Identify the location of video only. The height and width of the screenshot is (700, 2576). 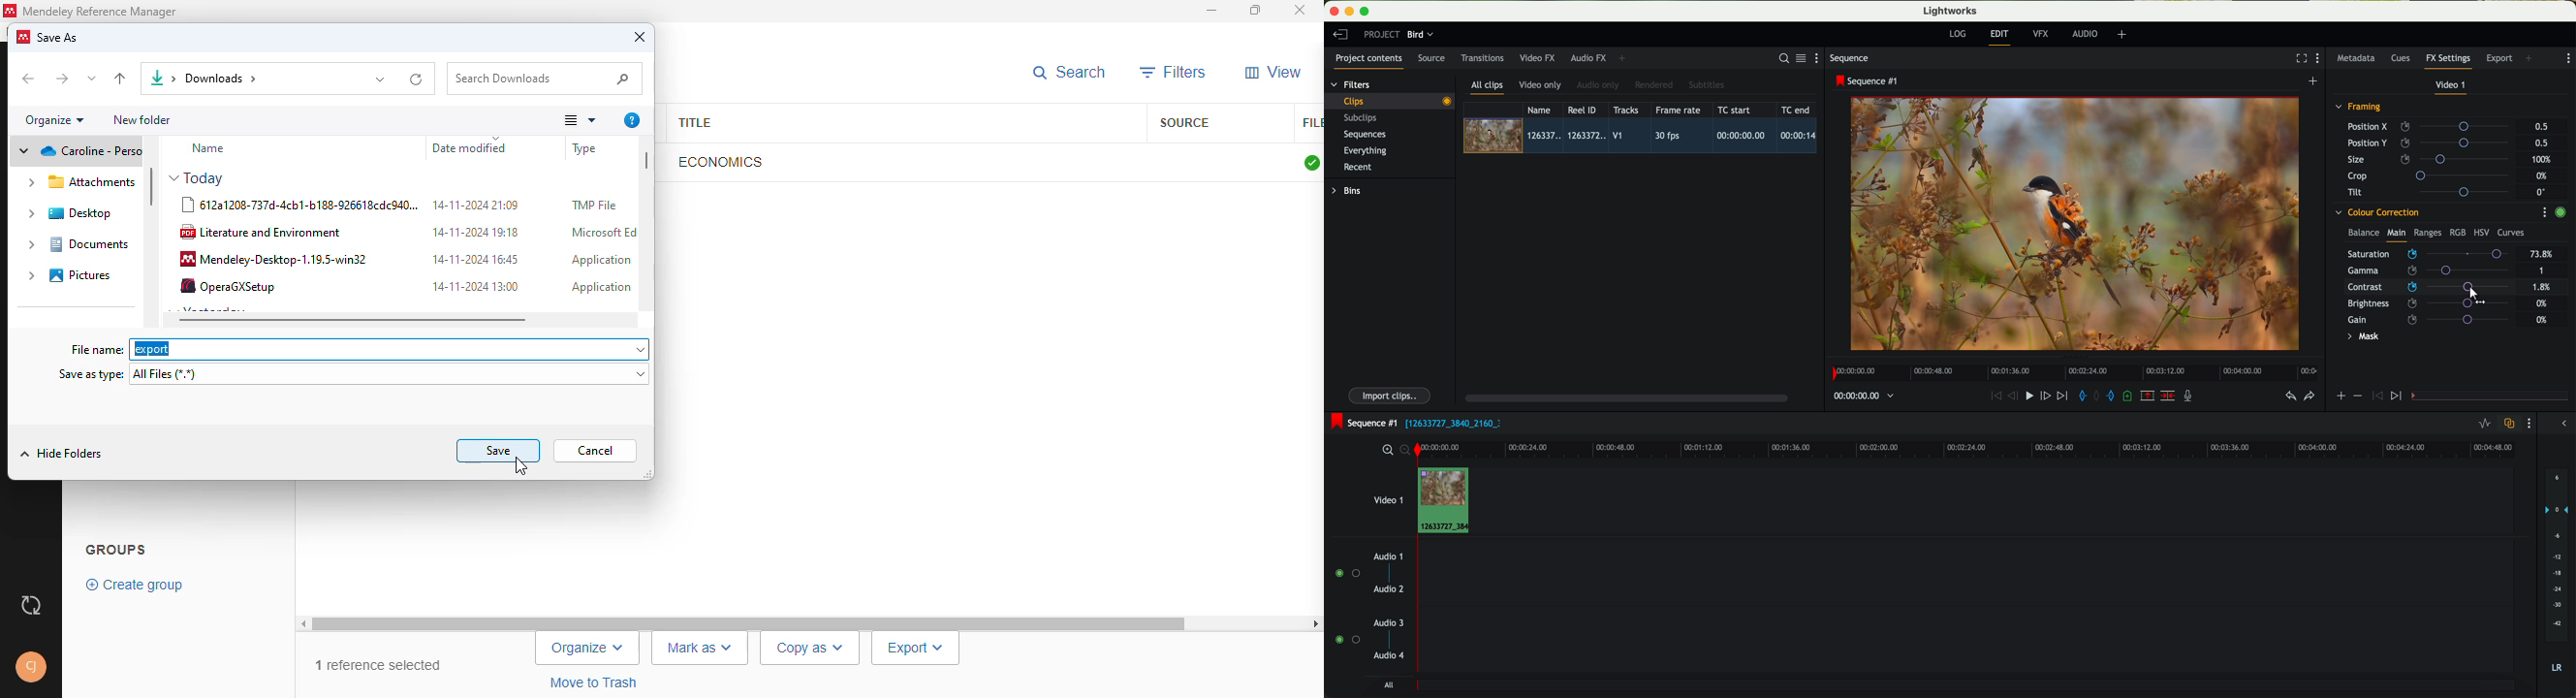
(1540, 85).